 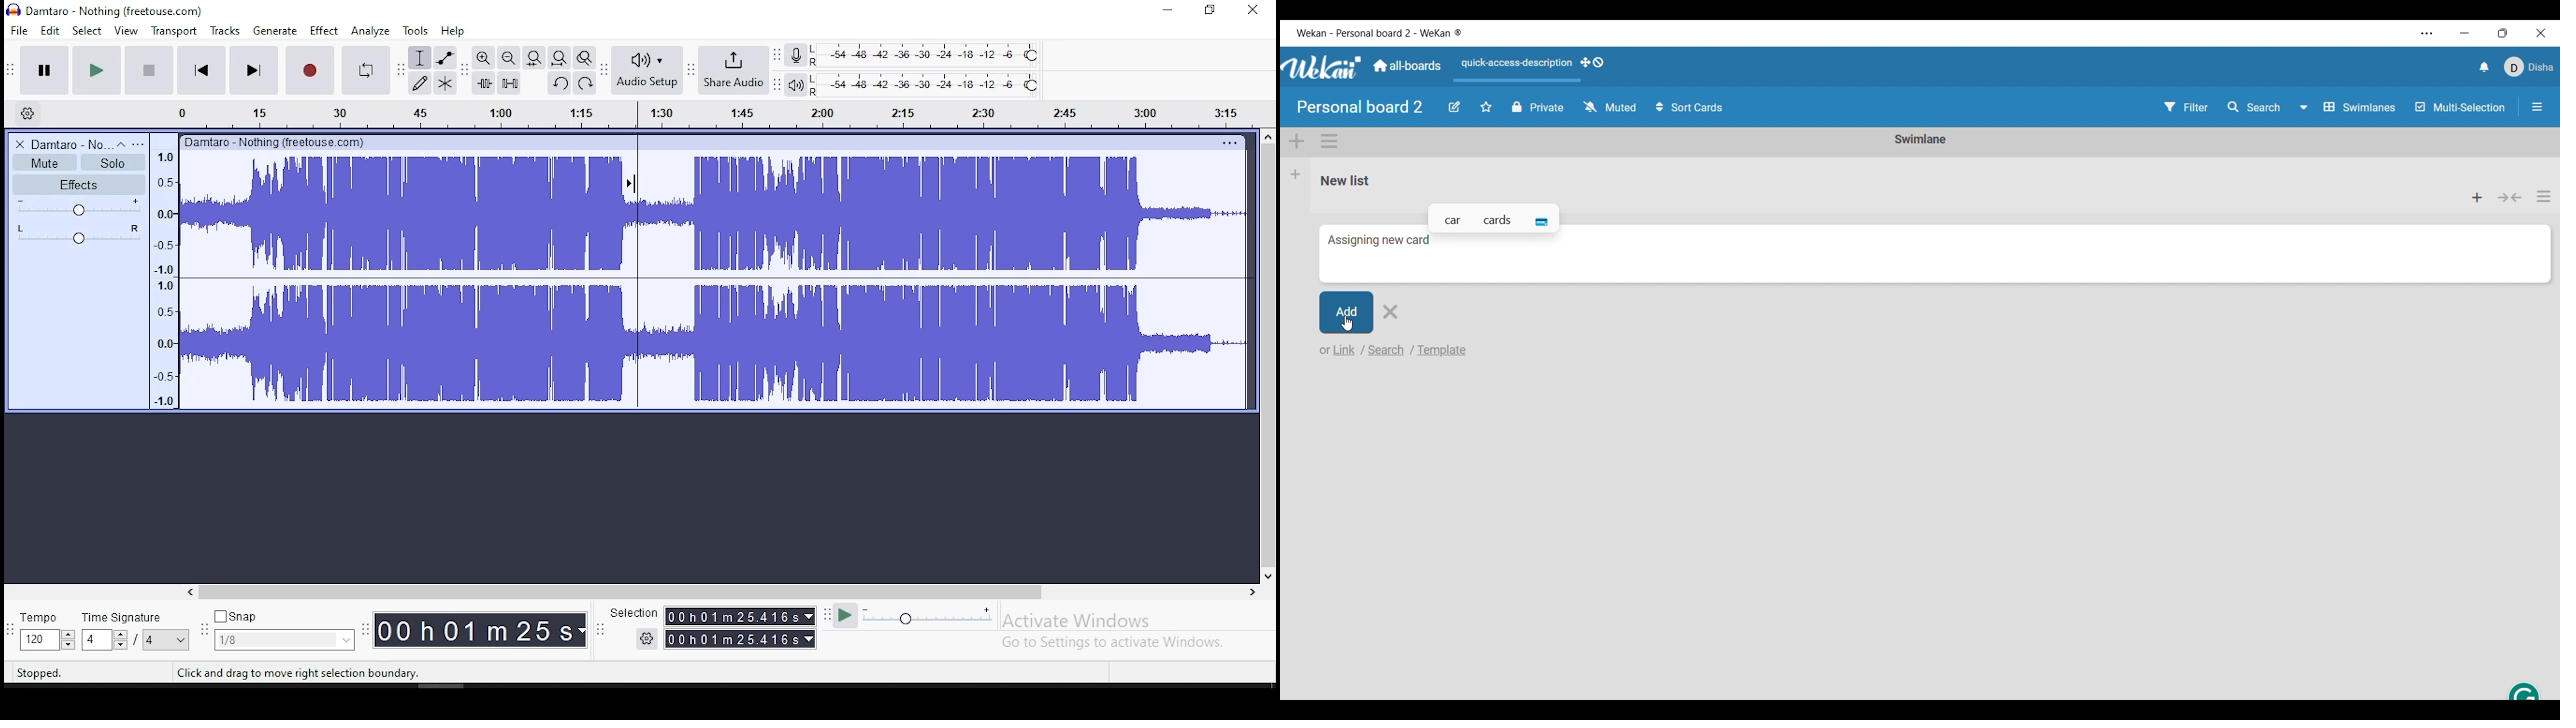 What do you see at coordinates (584, 83) in the screenshot?
I see `redo` at bounding box center [584, 83].